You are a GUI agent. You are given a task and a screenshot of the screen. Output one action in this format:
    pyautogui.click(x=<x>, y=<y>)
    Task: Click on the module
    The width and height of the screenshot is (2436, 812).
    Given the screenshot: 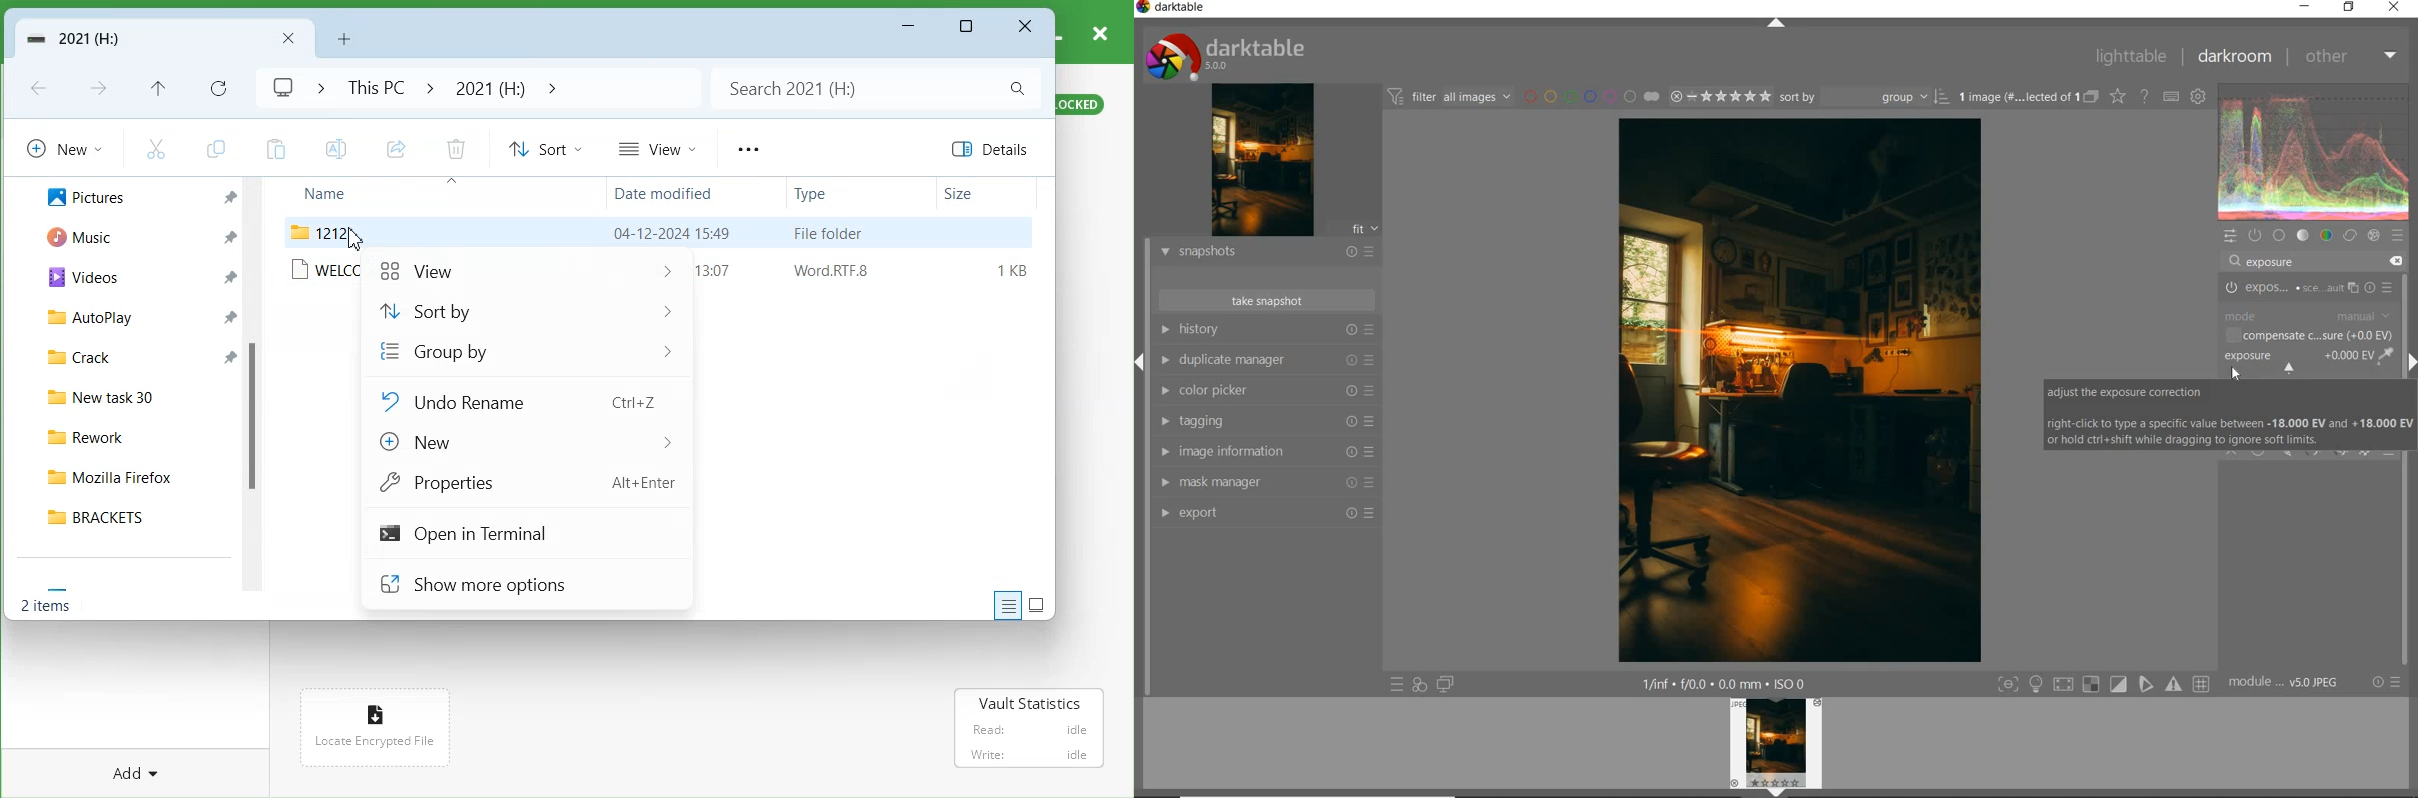 What is the action you would take?
    pyautogui.click(x=2287, y=683)
    